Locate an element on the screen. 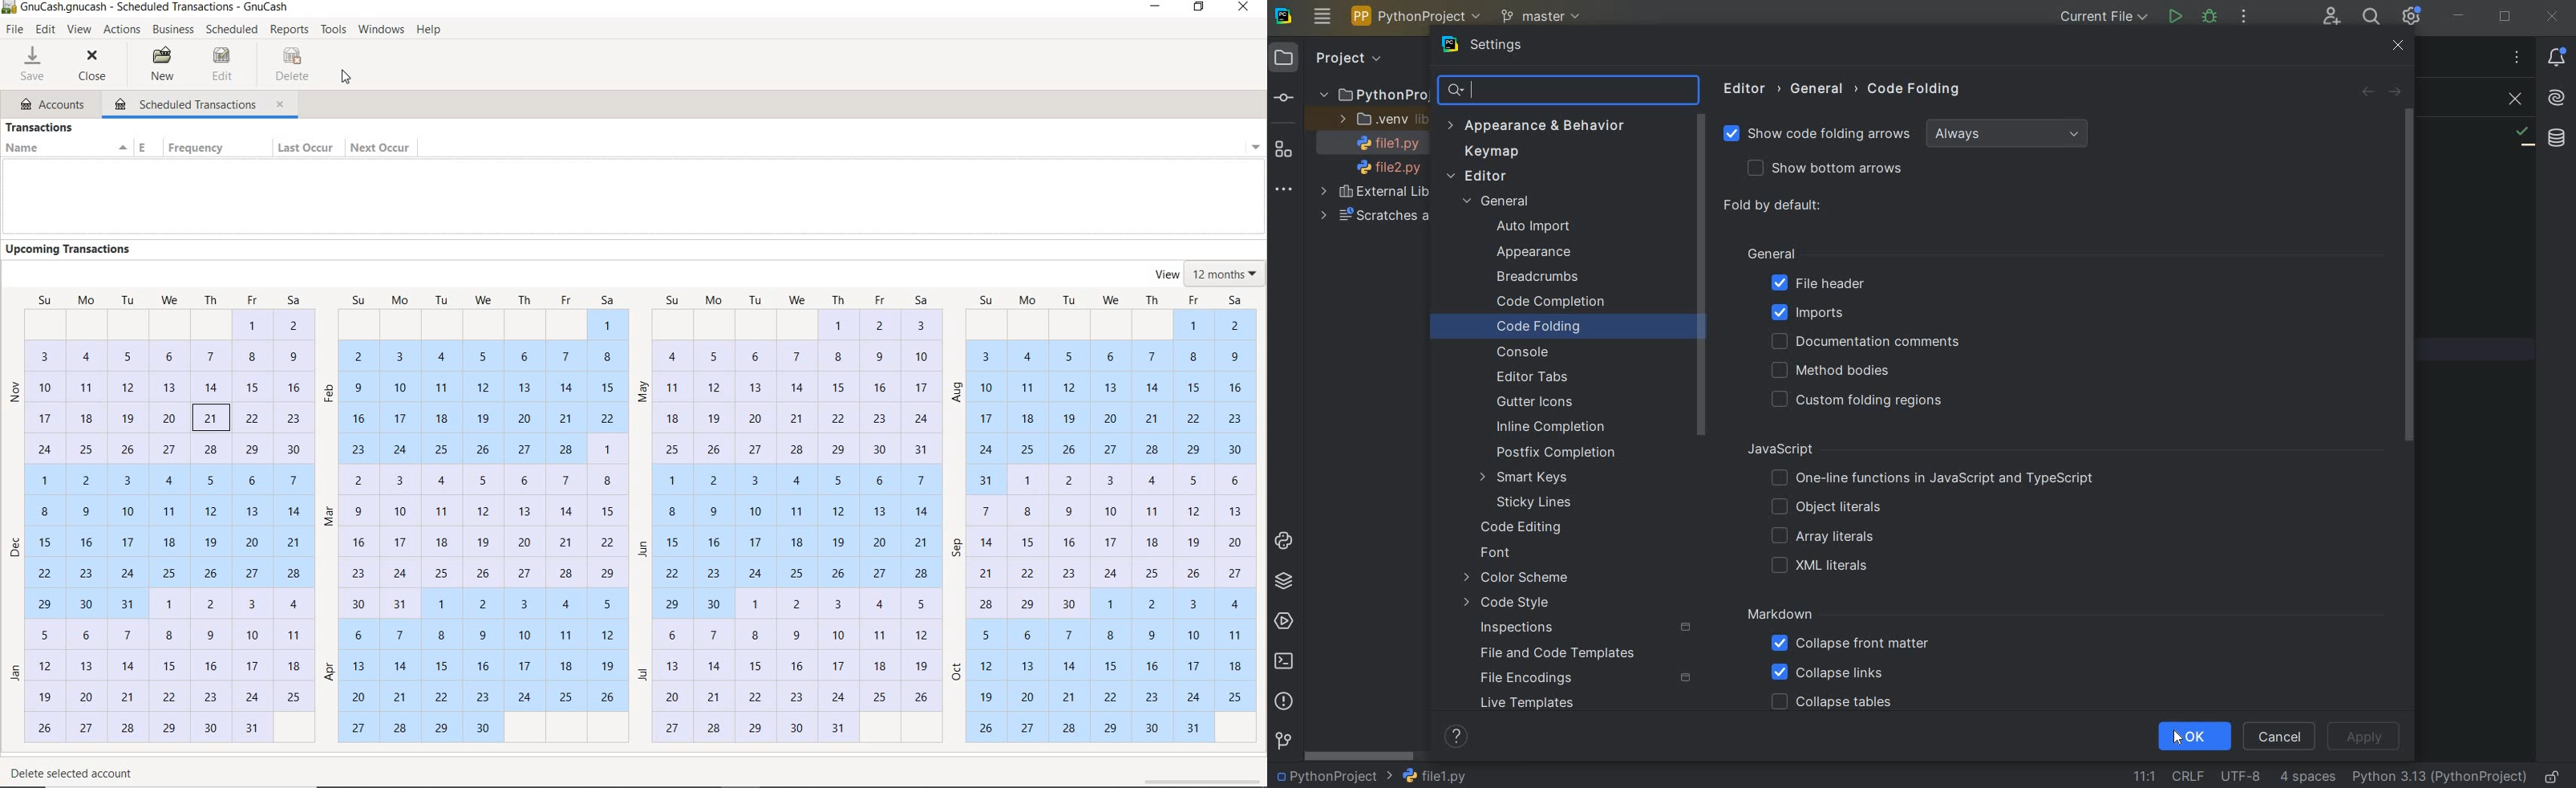  GIT is located at coordinates (1283, 740).